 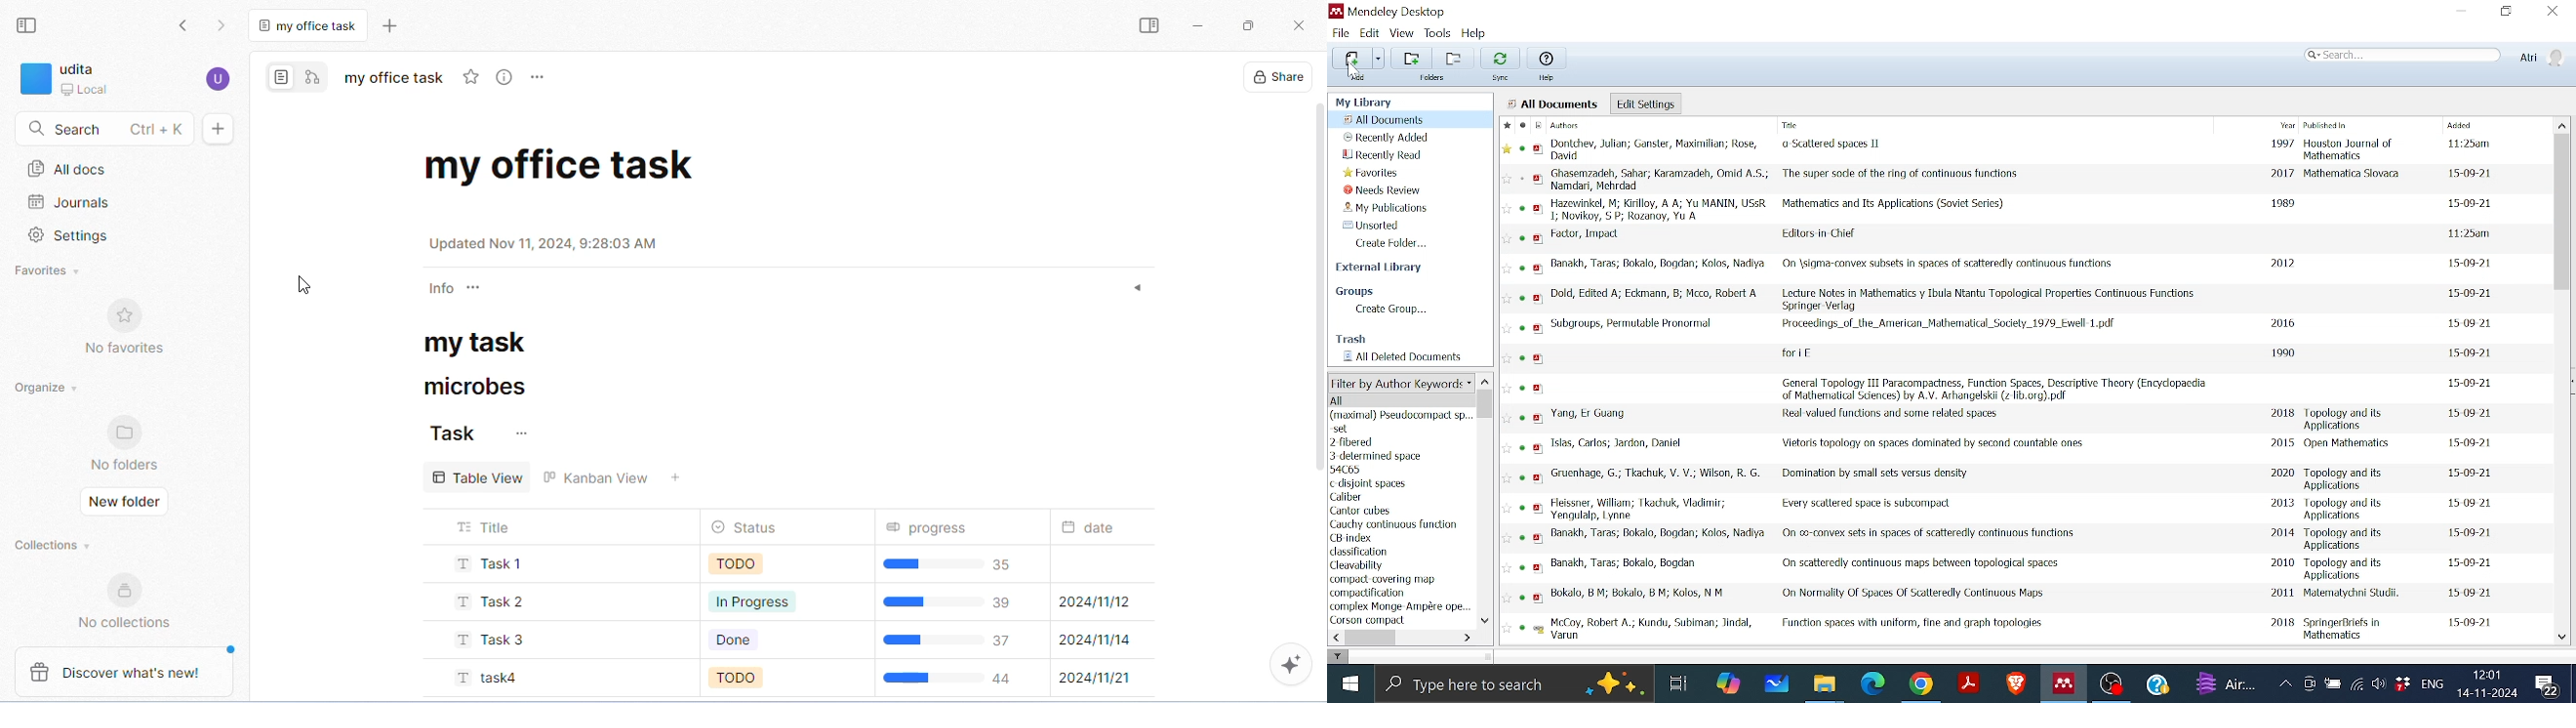 I want to click on date, so click(x=2471, y=322).